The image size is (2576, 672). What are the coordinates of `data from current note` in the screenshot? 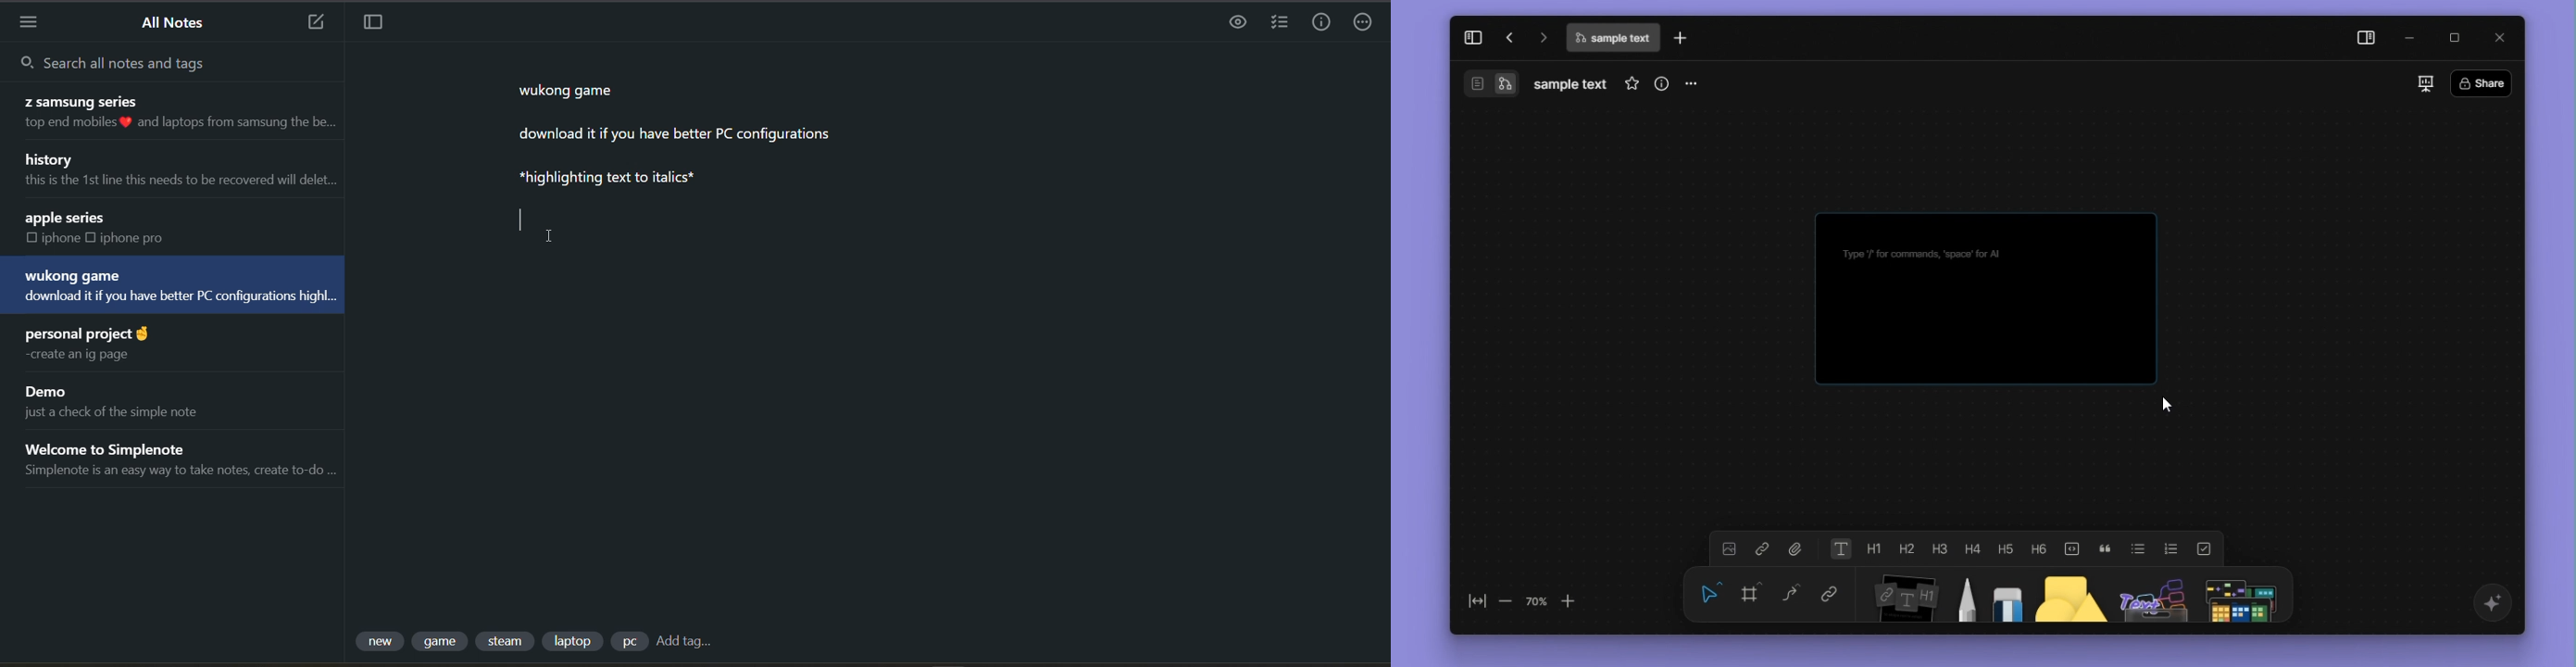 It's located at (733, 144).